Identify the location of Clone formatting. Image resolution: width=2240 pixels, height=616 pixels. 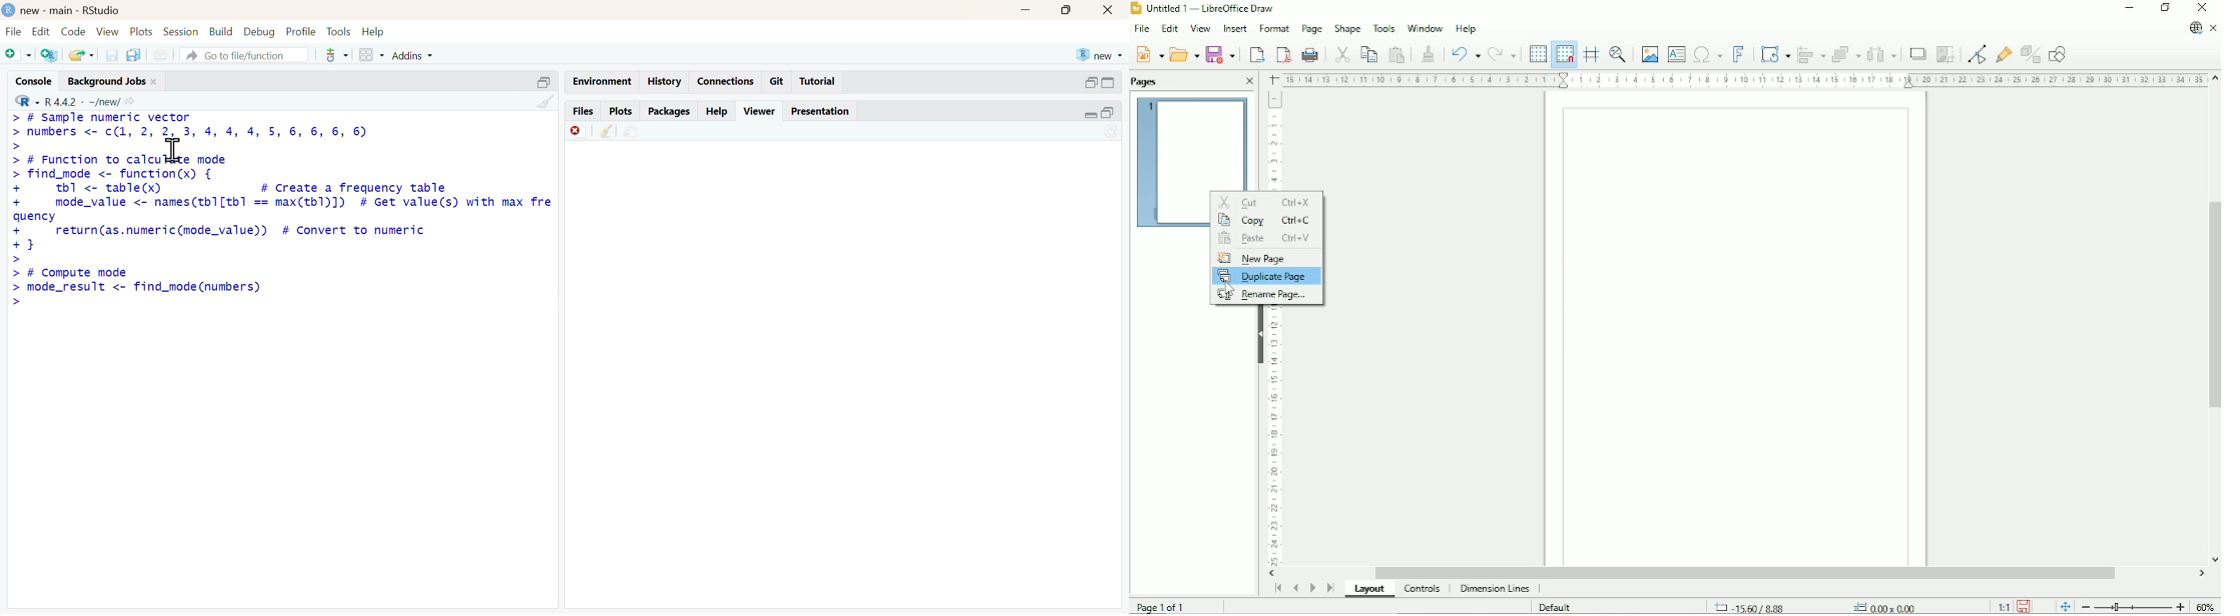
(1428, 52).